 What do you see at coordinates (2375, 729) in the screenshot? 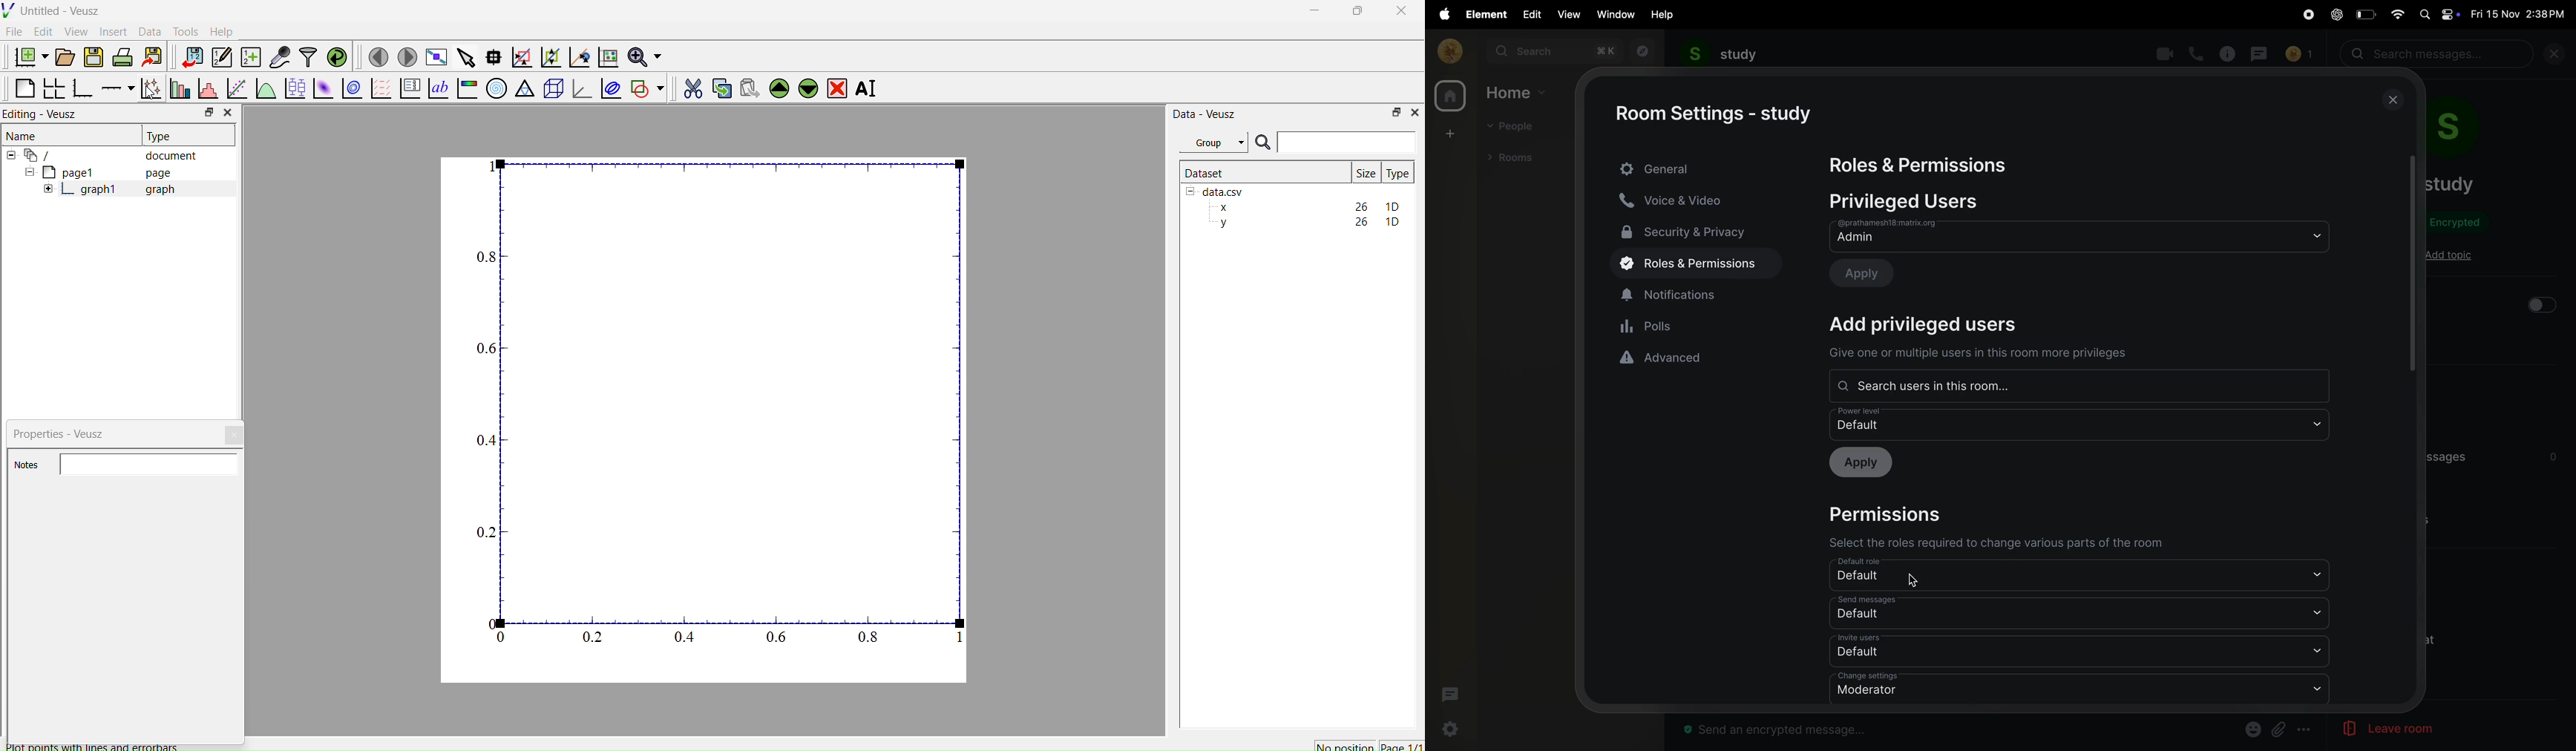
I see `leave room` at bounding box center [2375, 729].